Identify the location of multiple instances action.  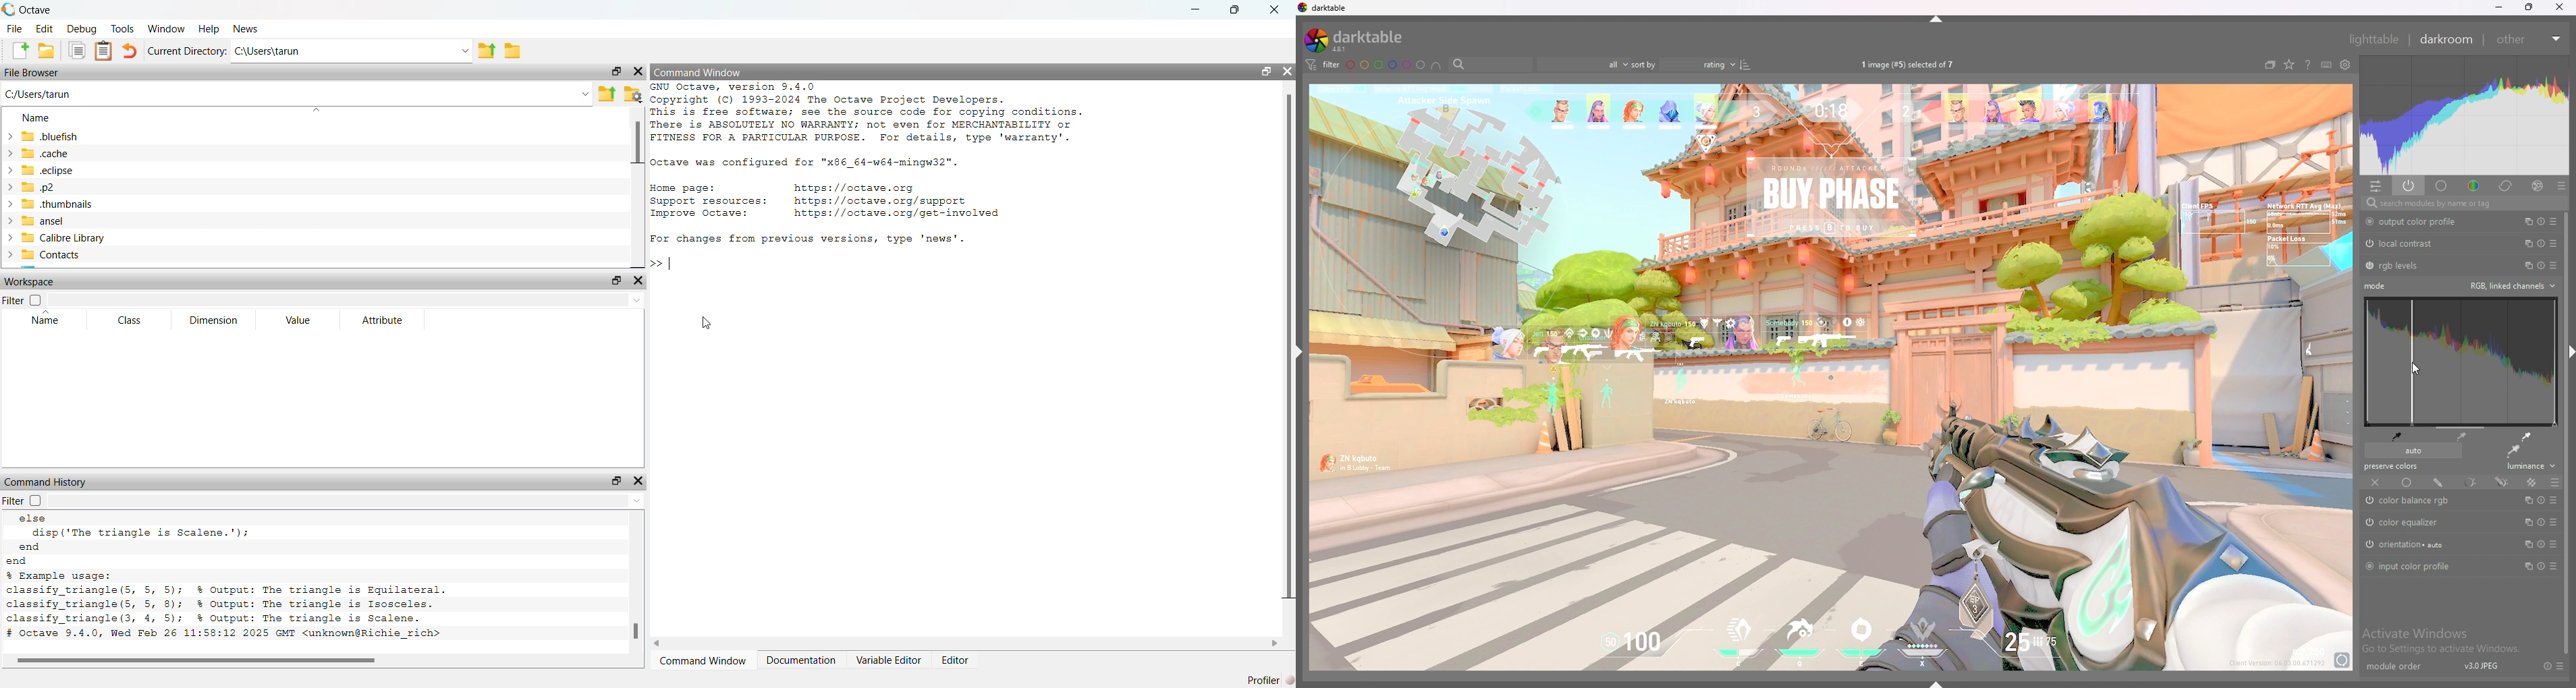
(2526, 265).